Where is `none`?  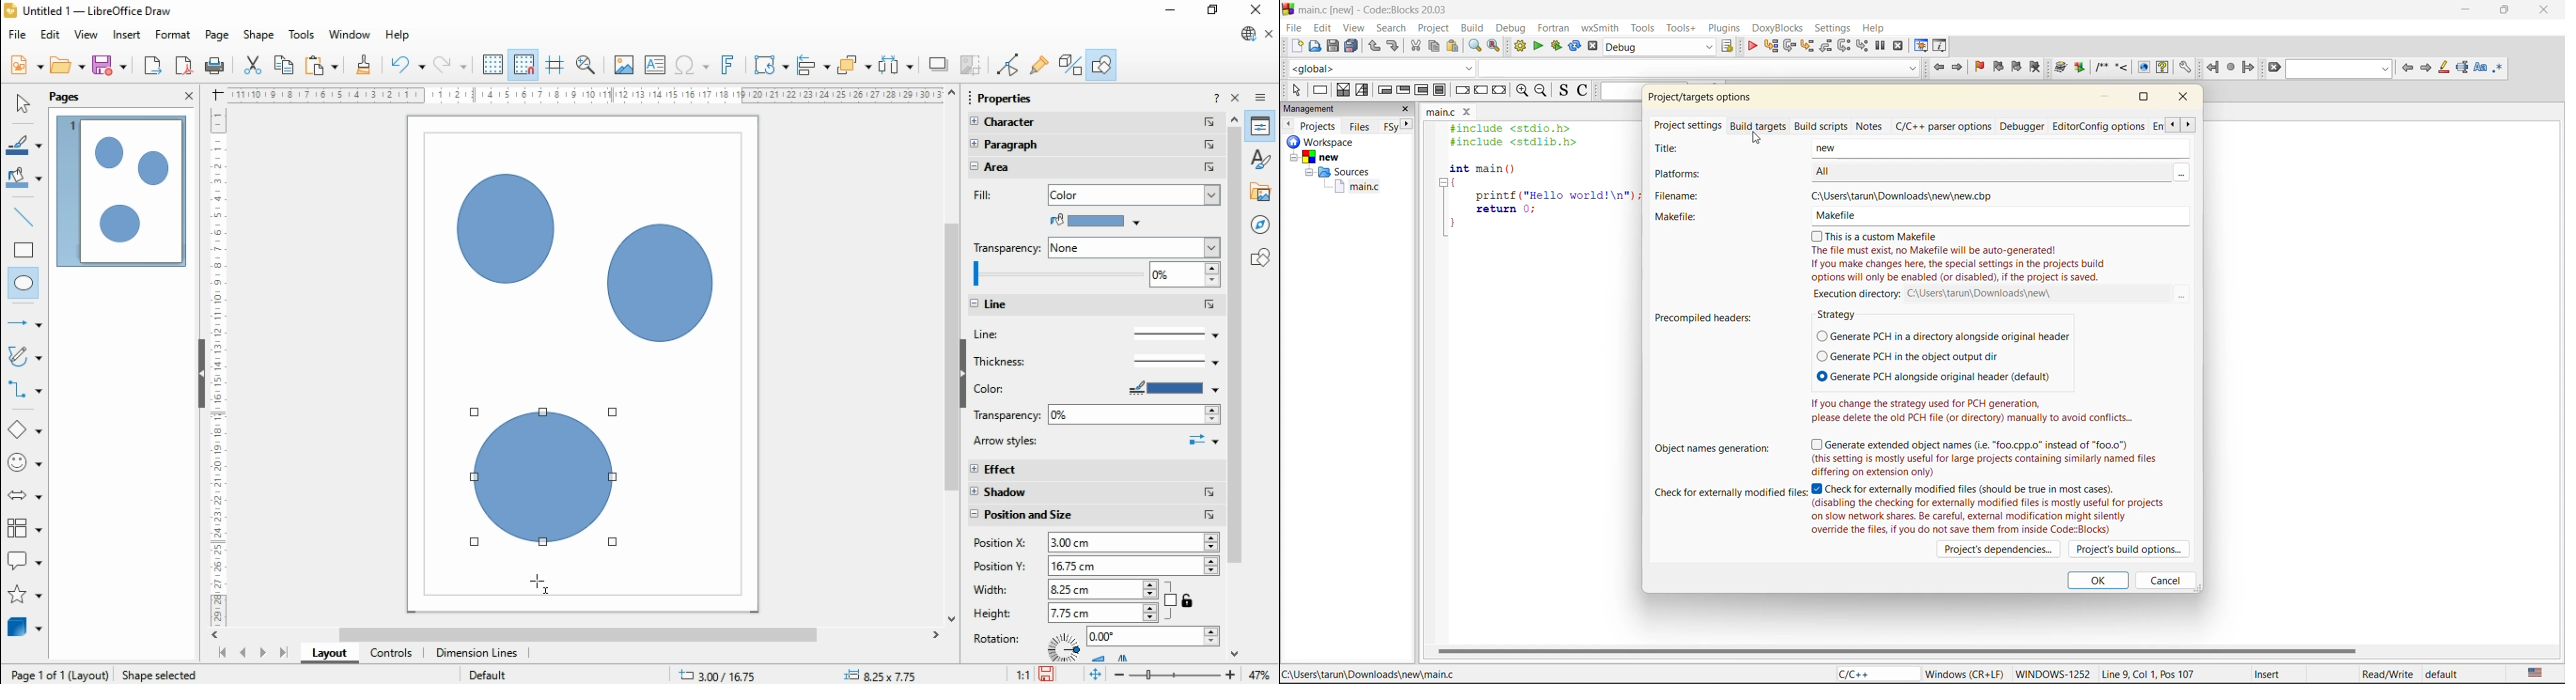
none is located at coordinates (1133, 248).